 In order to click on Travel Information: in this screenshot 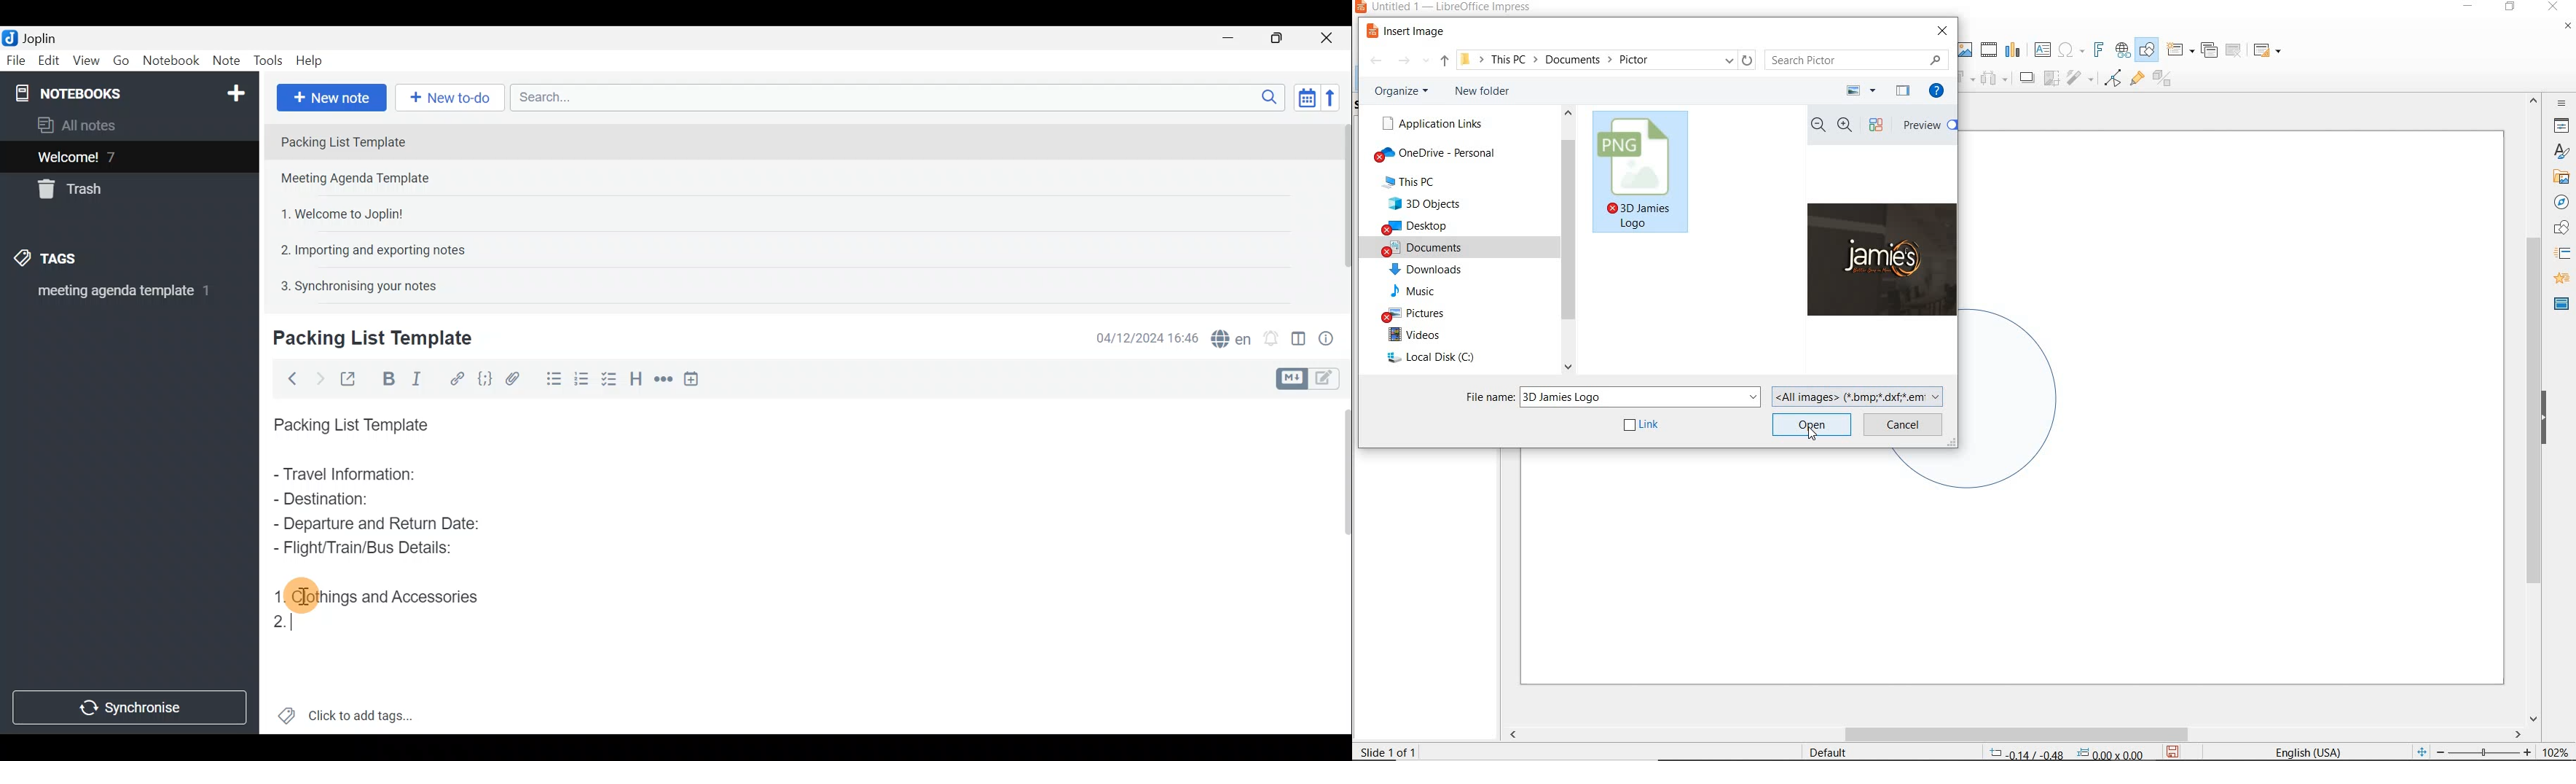, I will do `click(357, 476)`.